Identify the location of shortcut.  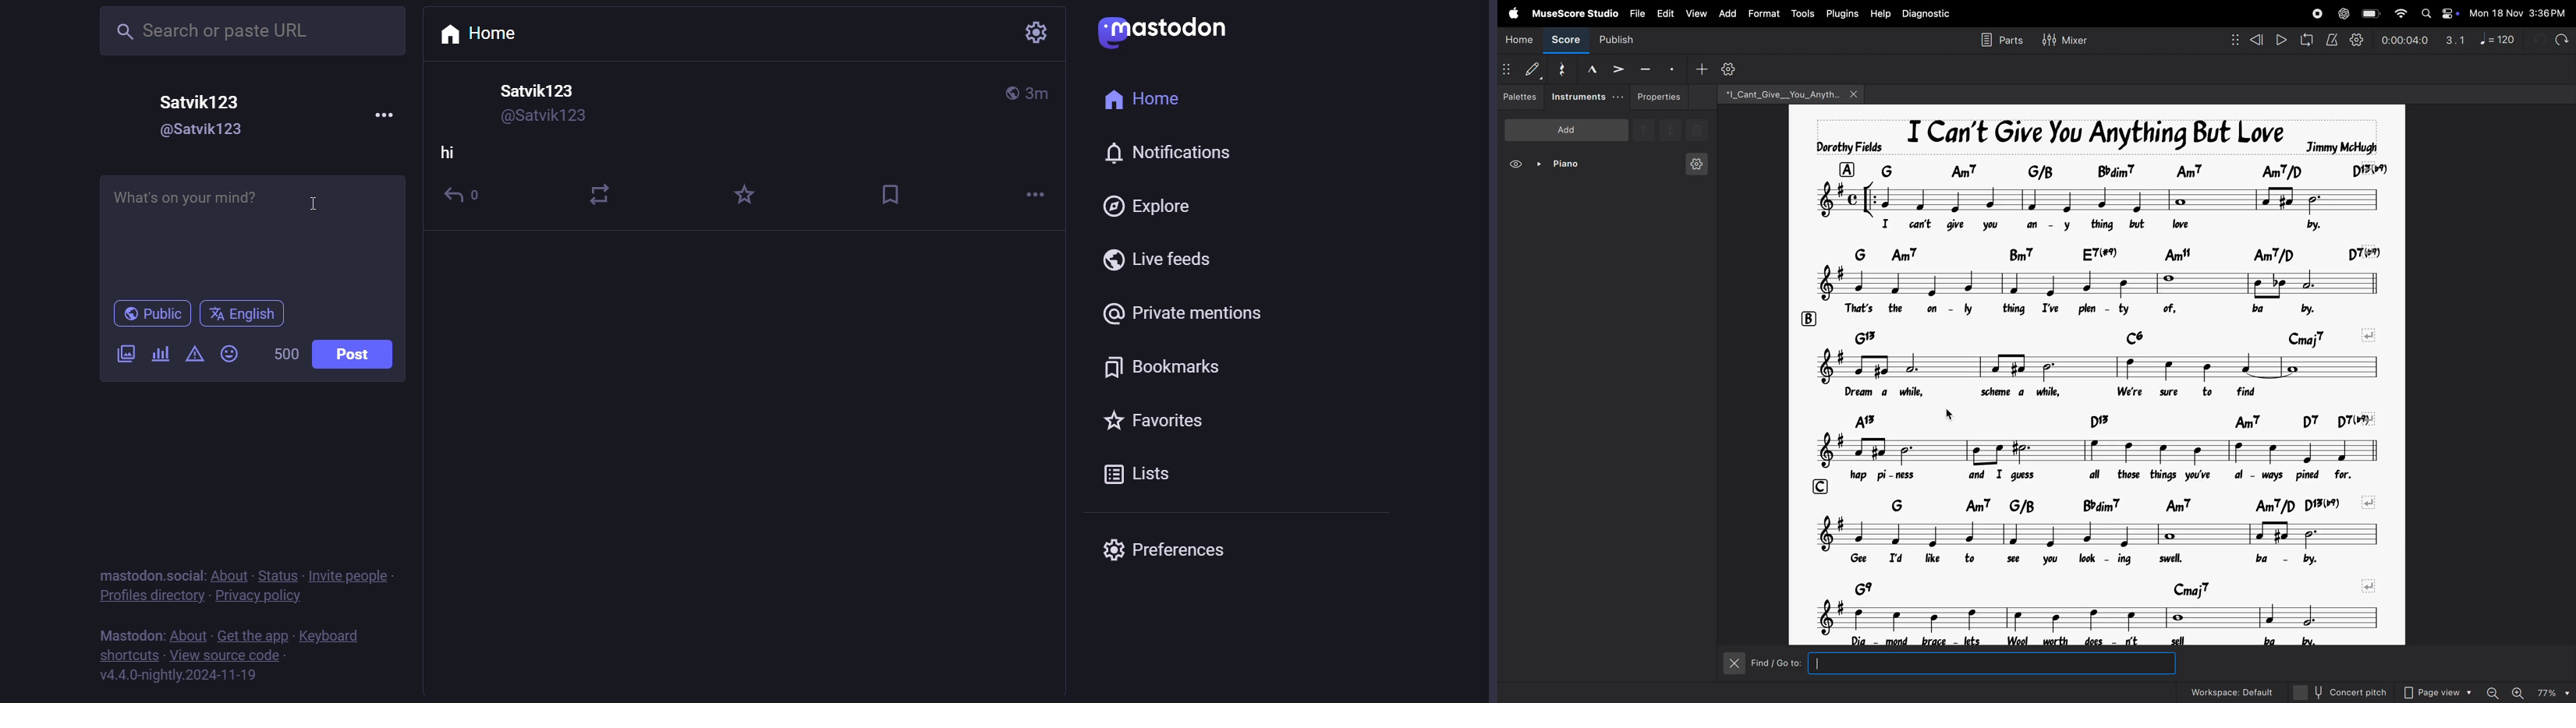
(131, 657).